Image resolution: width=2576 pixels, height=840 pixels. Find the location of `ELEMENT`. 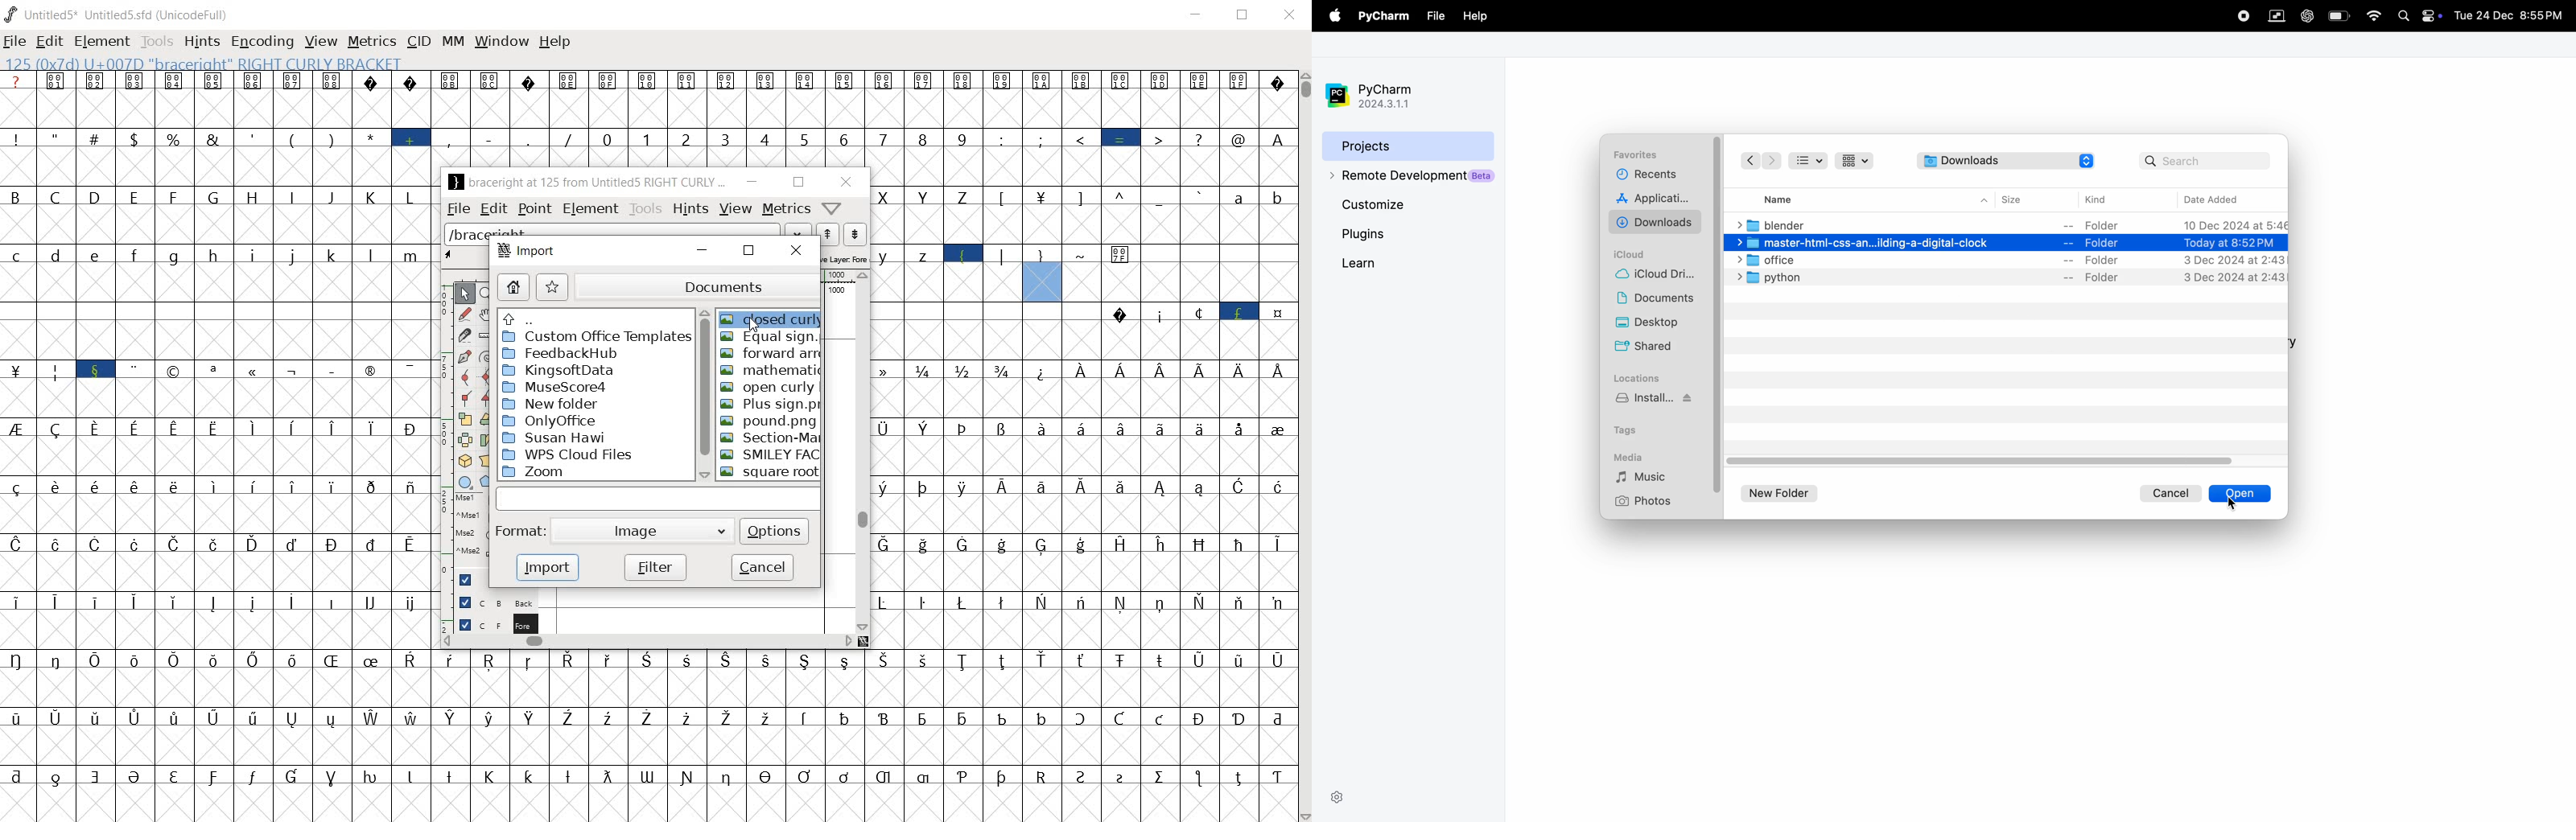

ELEMENT is located at coordinates (101, 42).